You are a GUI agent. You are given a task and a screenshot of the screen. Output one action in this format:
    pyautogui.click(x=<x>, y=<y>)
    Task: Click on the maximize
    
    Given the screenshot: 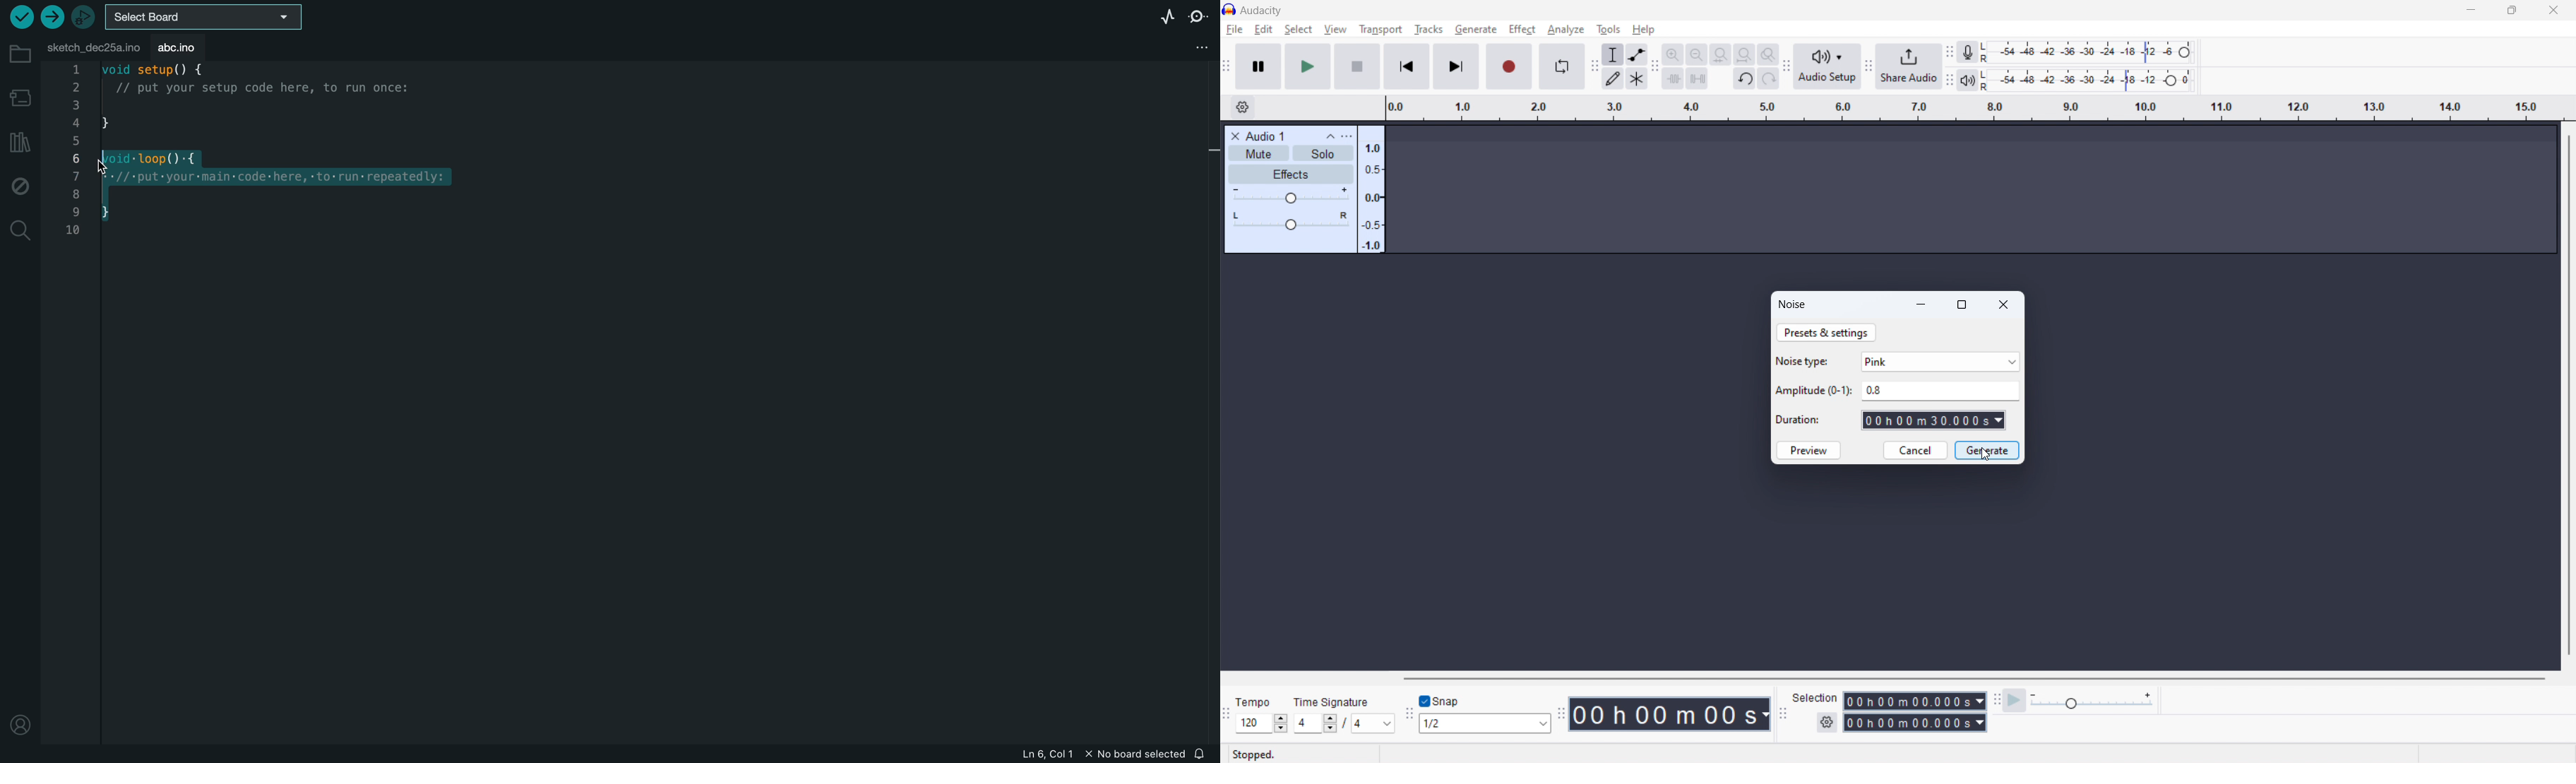 What is the action you would take?
    pyautogui.click(x=2511, y=10)
    